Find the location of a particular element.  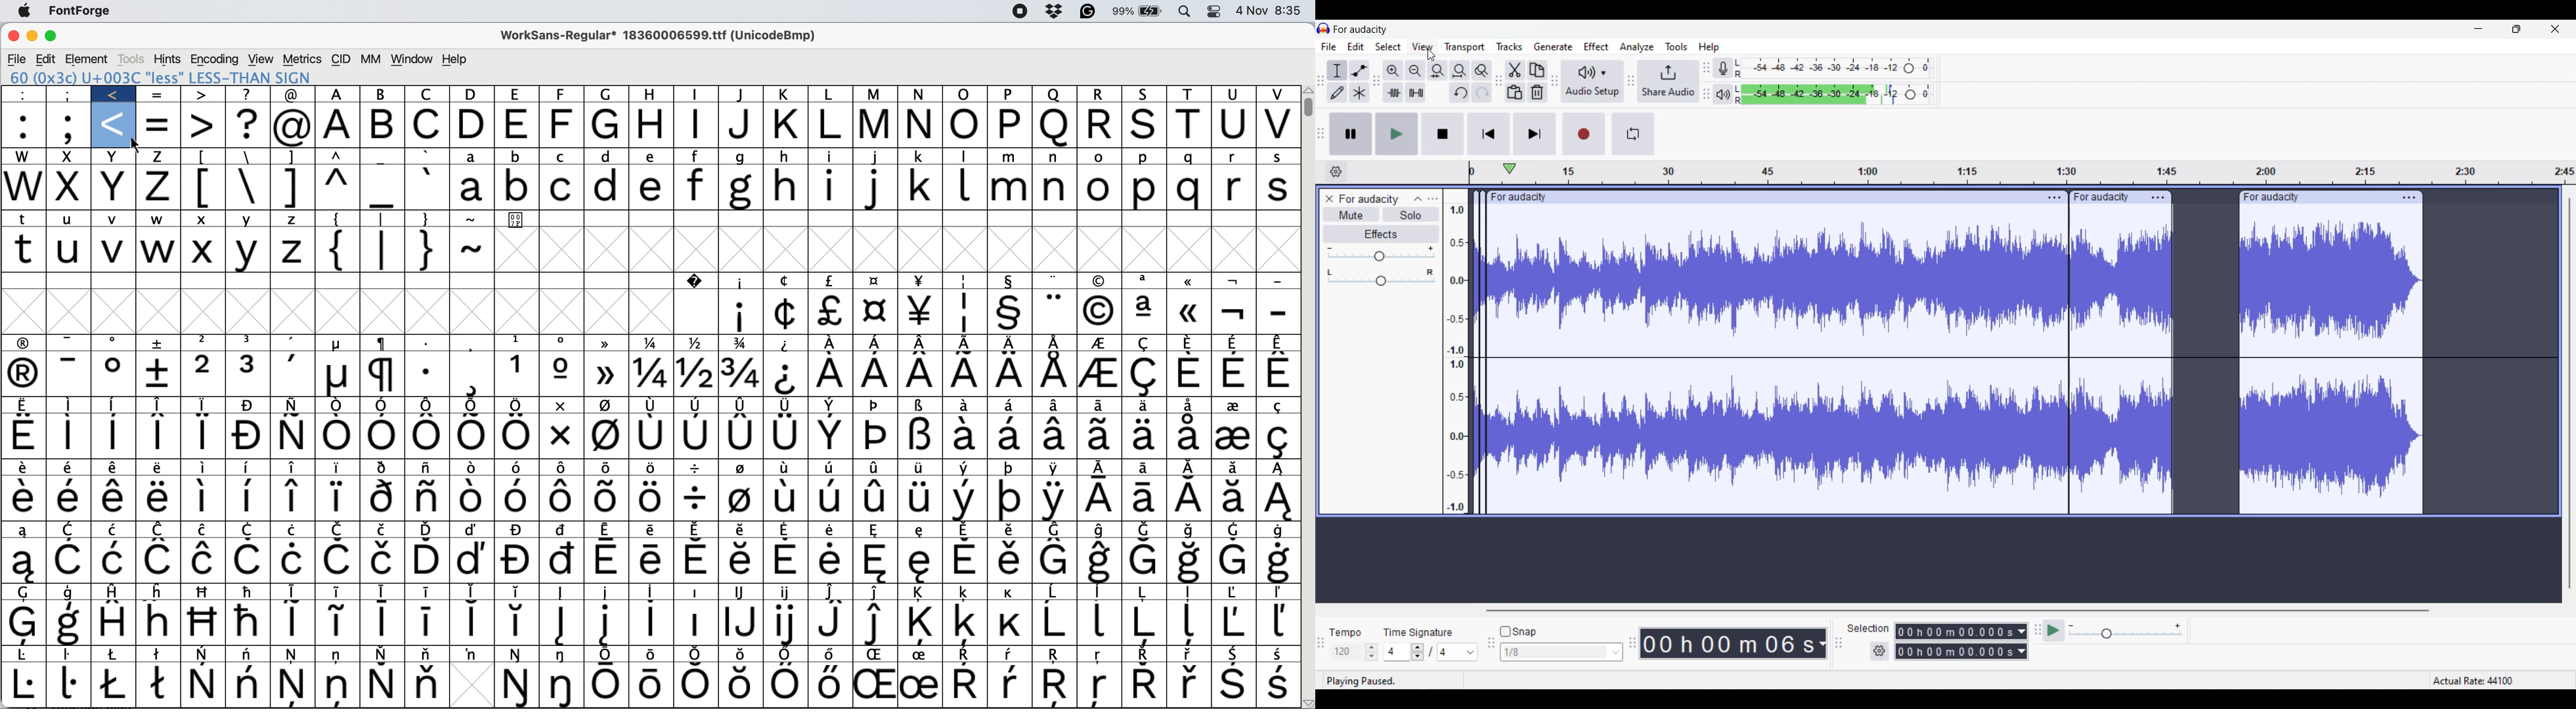

Minimize is located at coordinates (2478, 29).